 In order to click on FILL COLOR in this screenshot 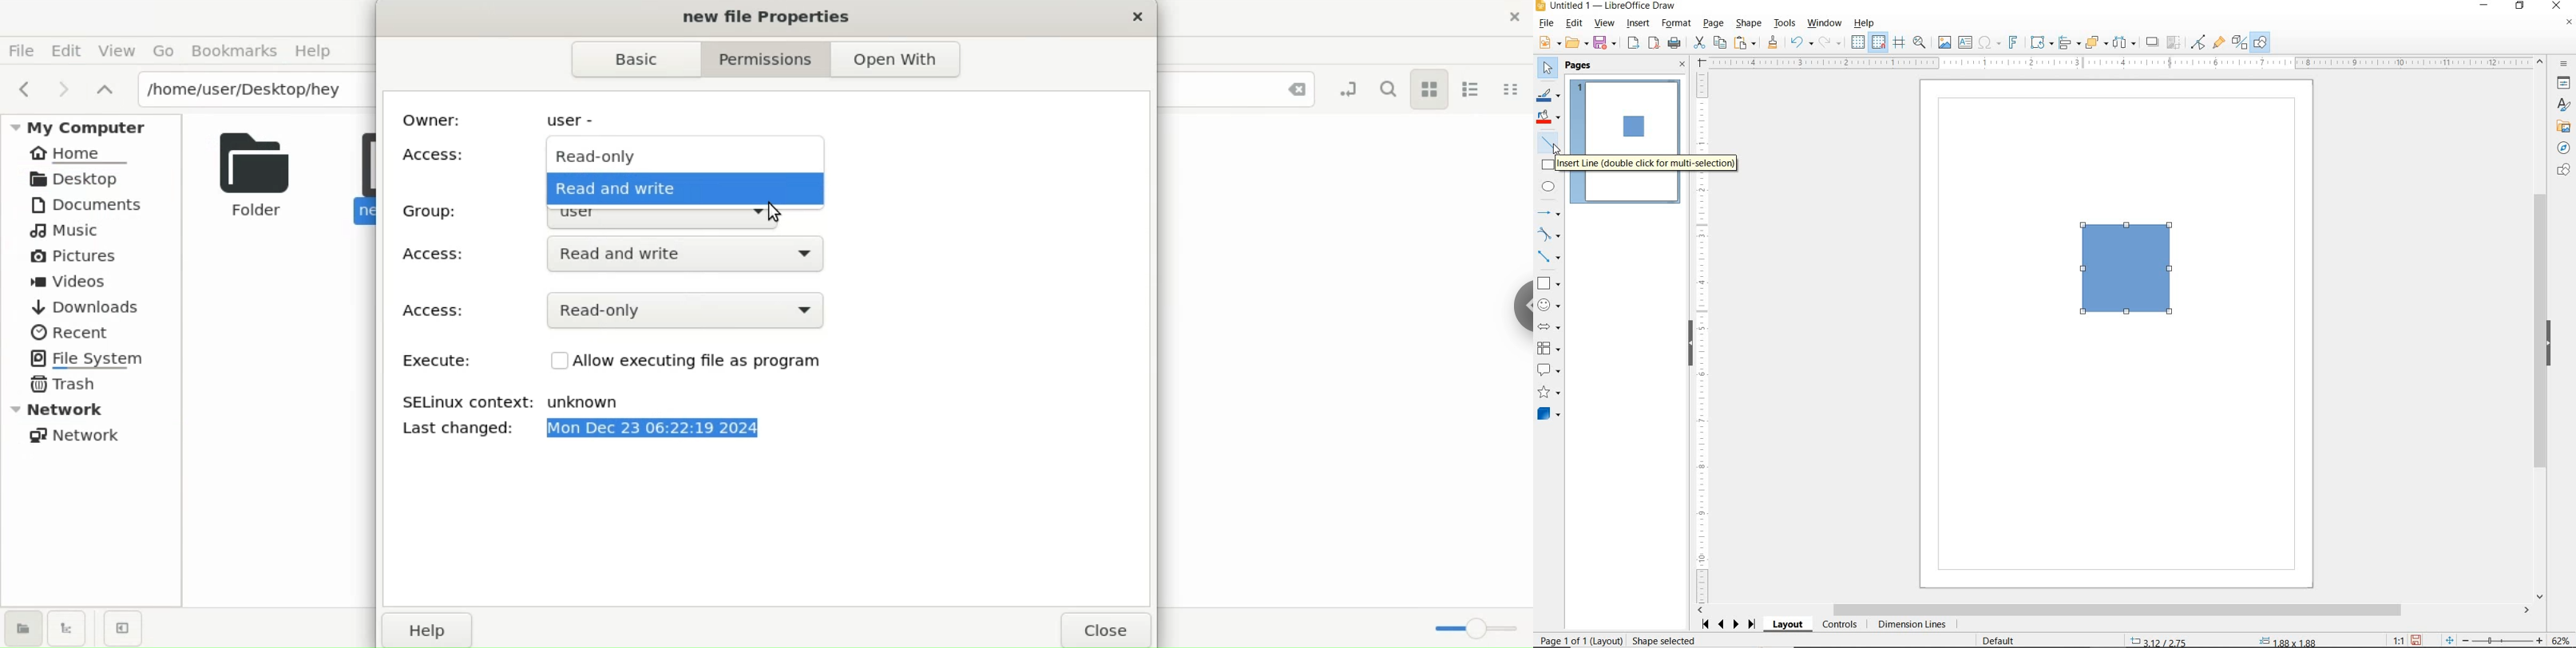, I will do `click(1549, 119)`.